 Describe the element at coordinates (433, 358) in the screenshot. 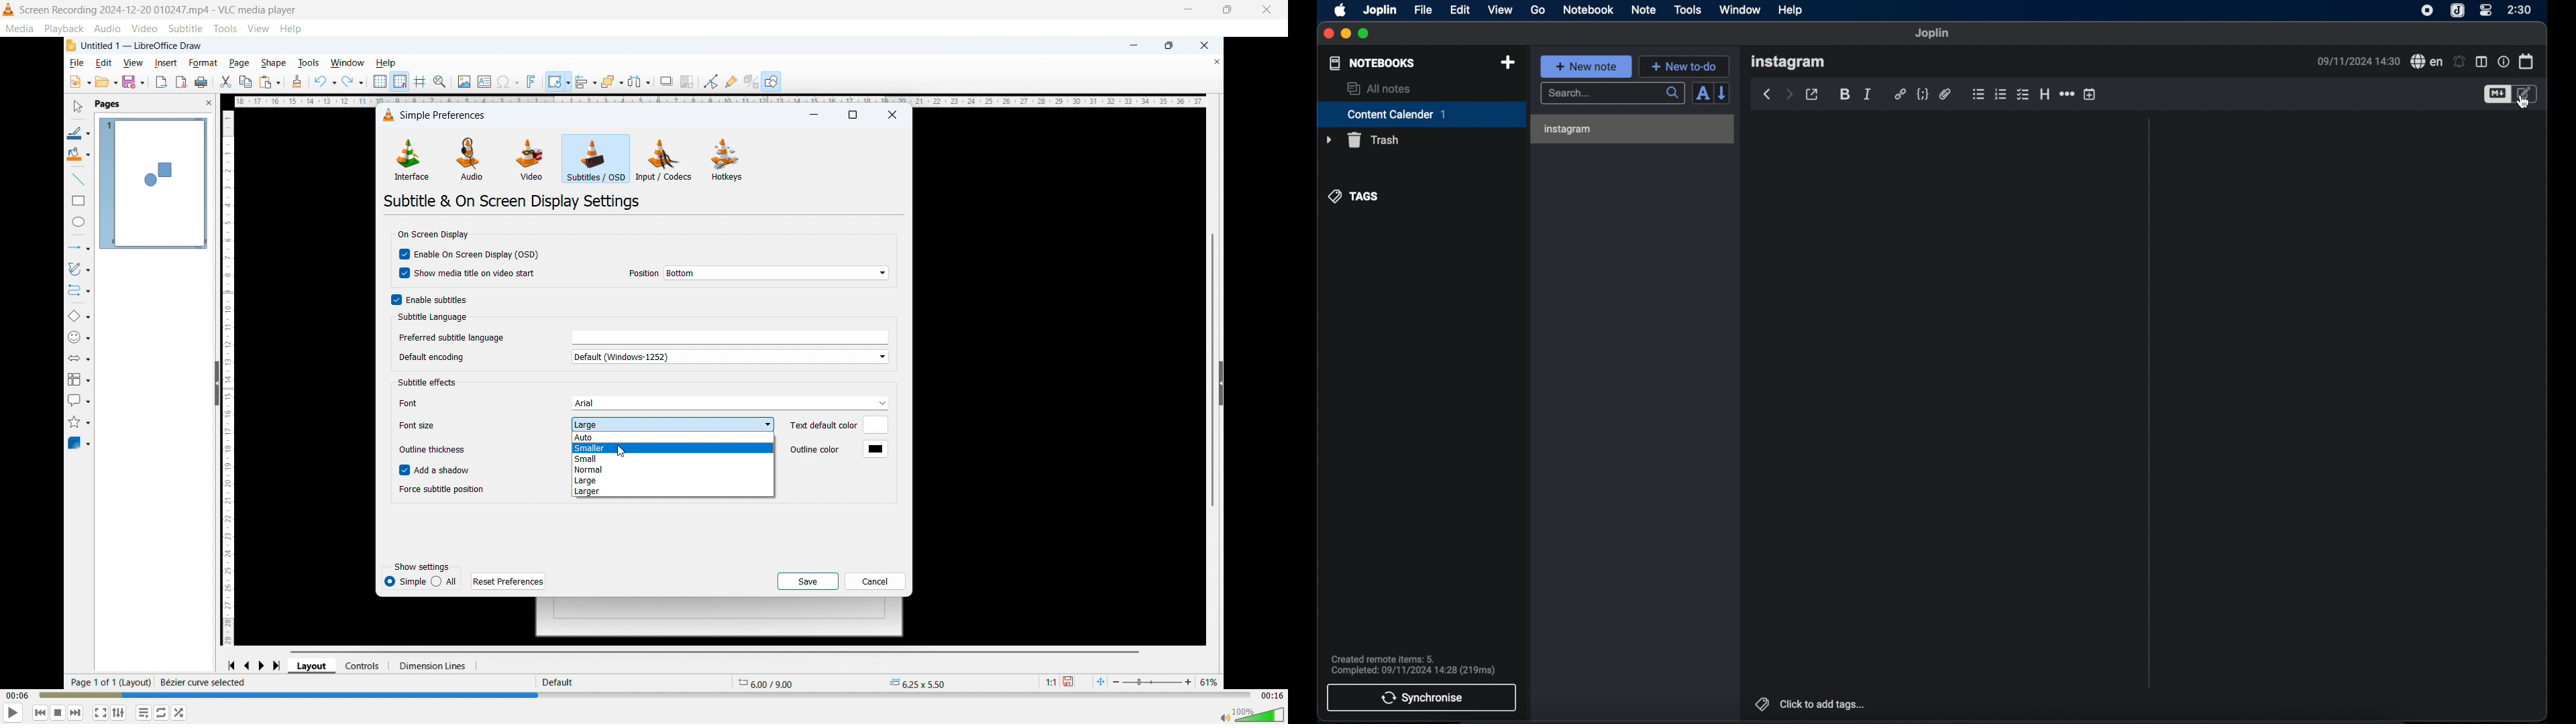

I see `Default encoding` at that location.